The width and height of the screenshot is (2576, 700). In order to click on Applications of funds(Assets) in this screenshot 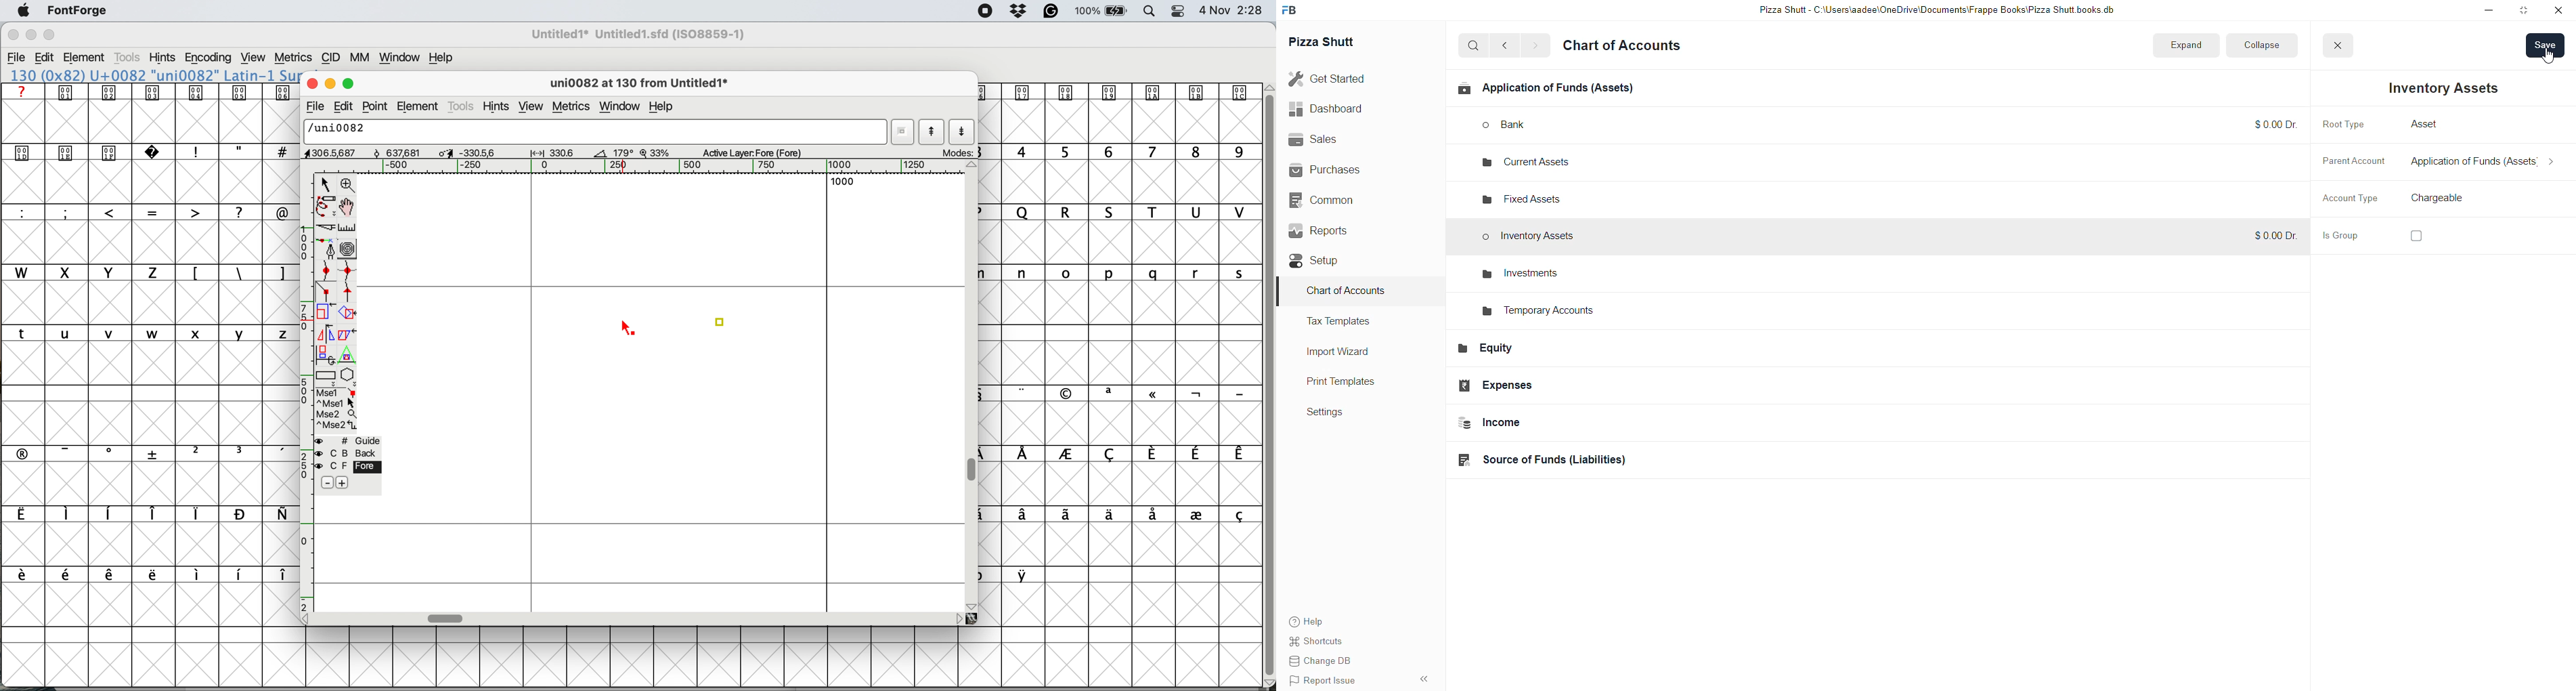, I will do `click(1552, 90)`.